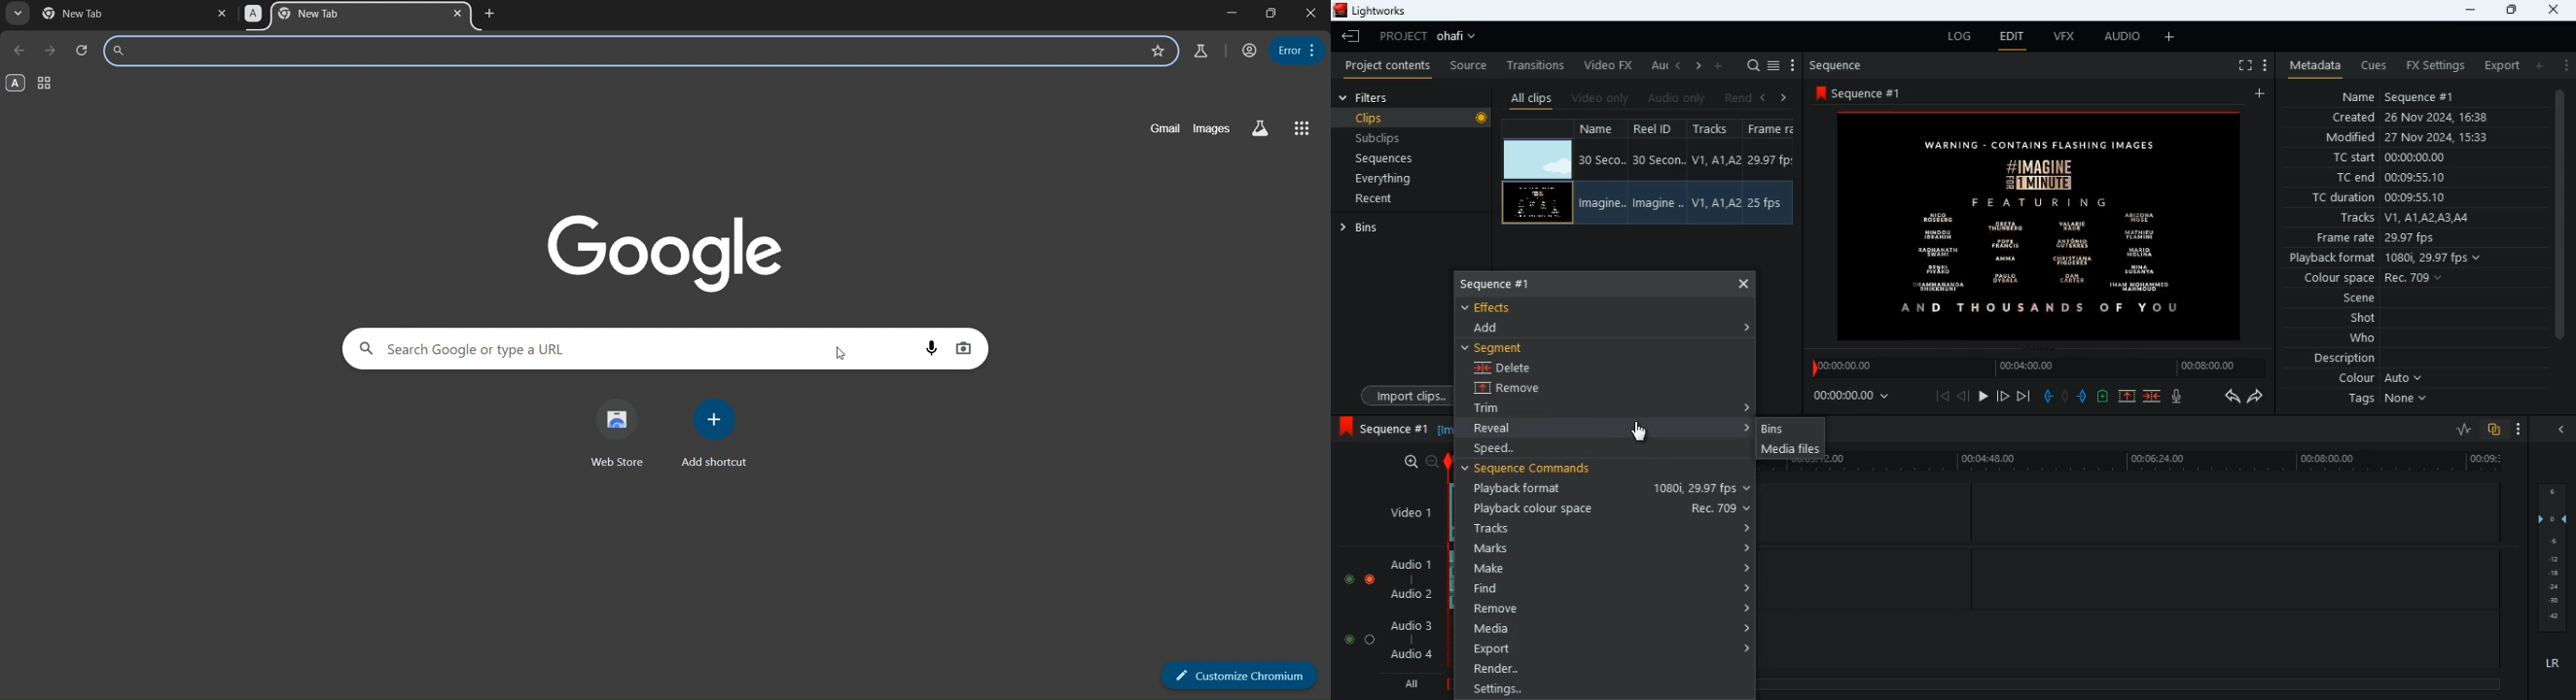 The width and height of the screenshot is (2576, 700). What do you see at coordinates (1384, 426) in the screenshot?
I see `sequence` at bounding box center [1384, 426].